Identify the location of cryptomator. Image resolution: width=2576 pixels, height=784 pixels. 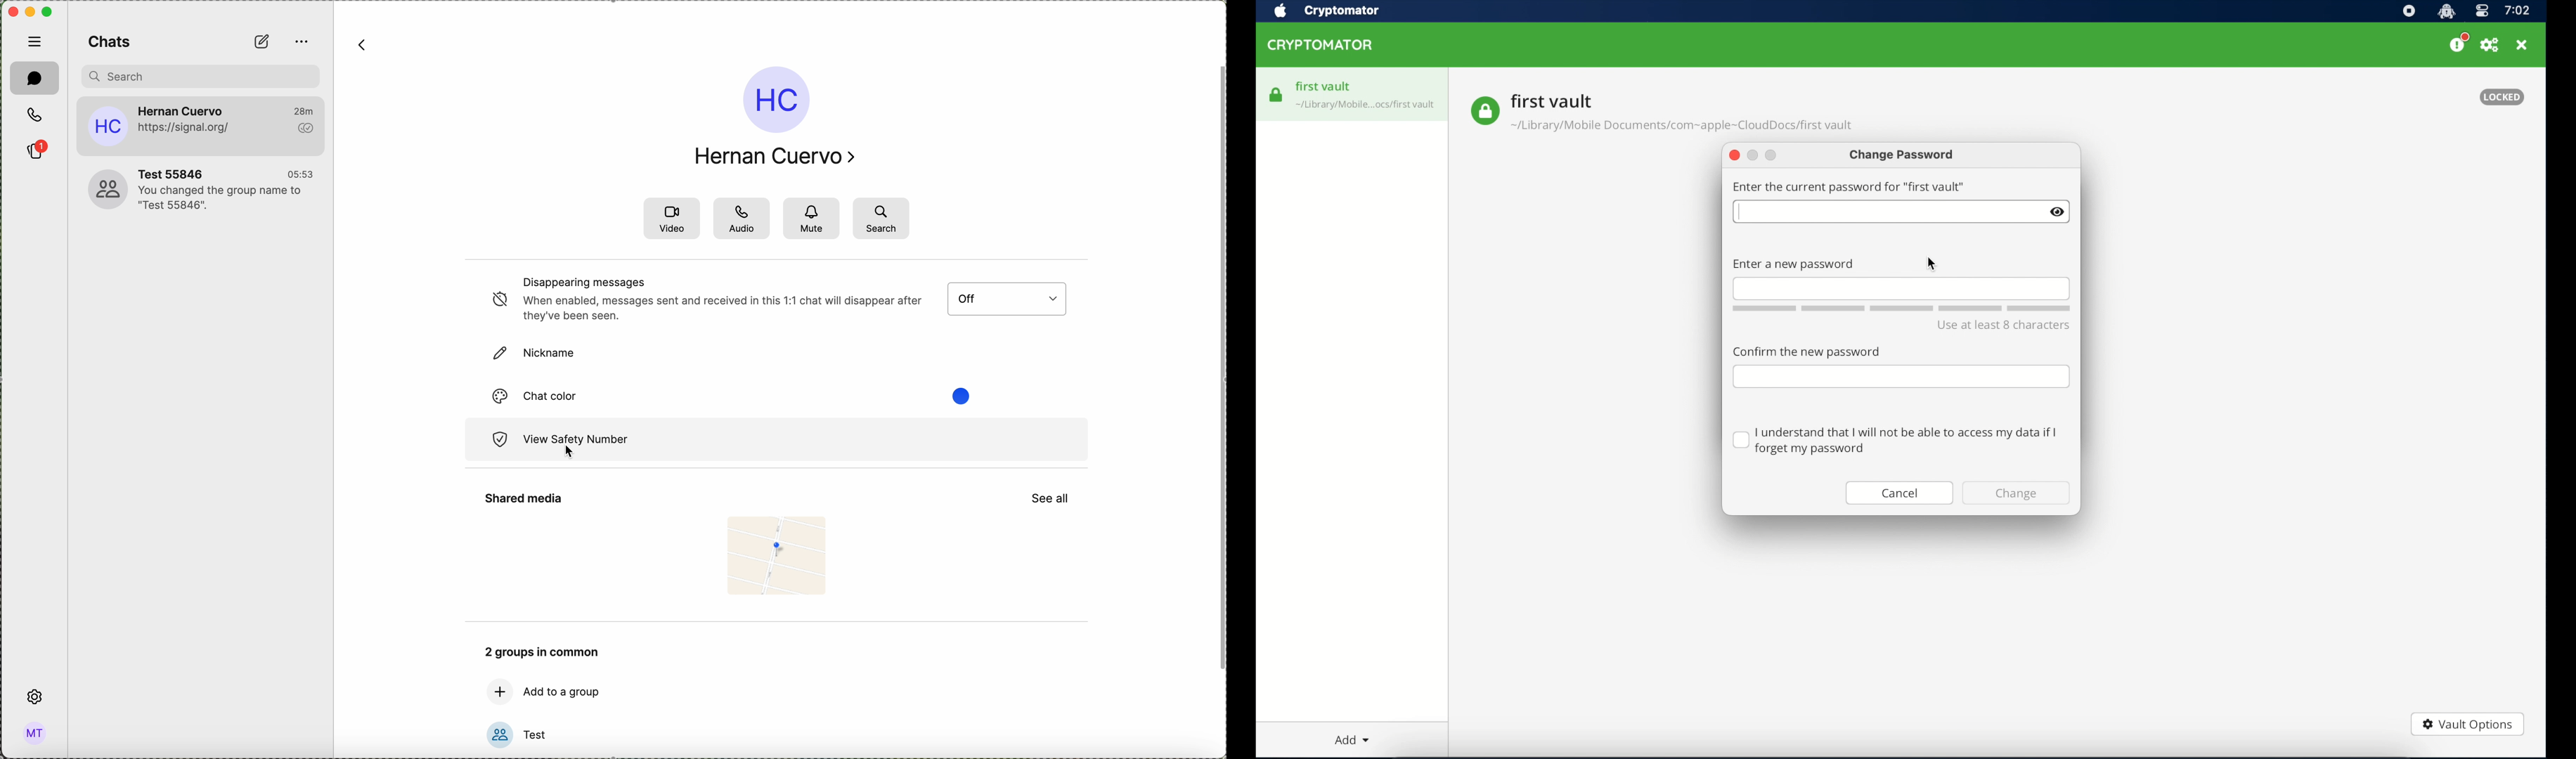
(1321, 46).